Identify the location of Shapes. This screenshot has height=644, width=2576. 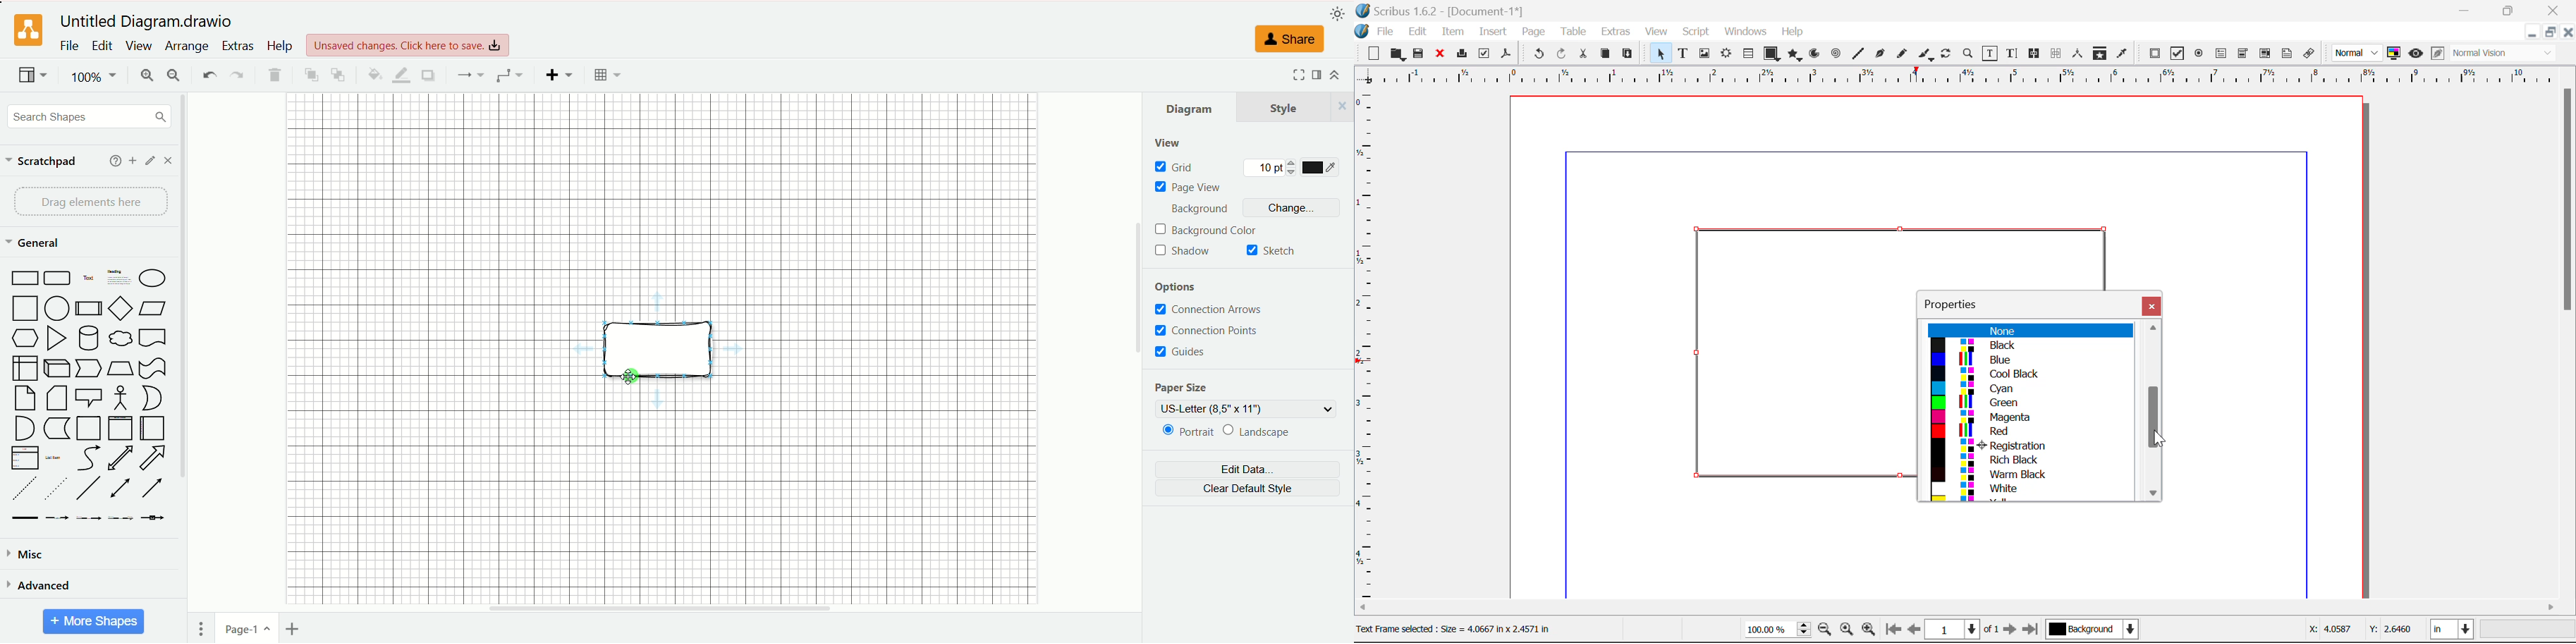
(1772, 53).